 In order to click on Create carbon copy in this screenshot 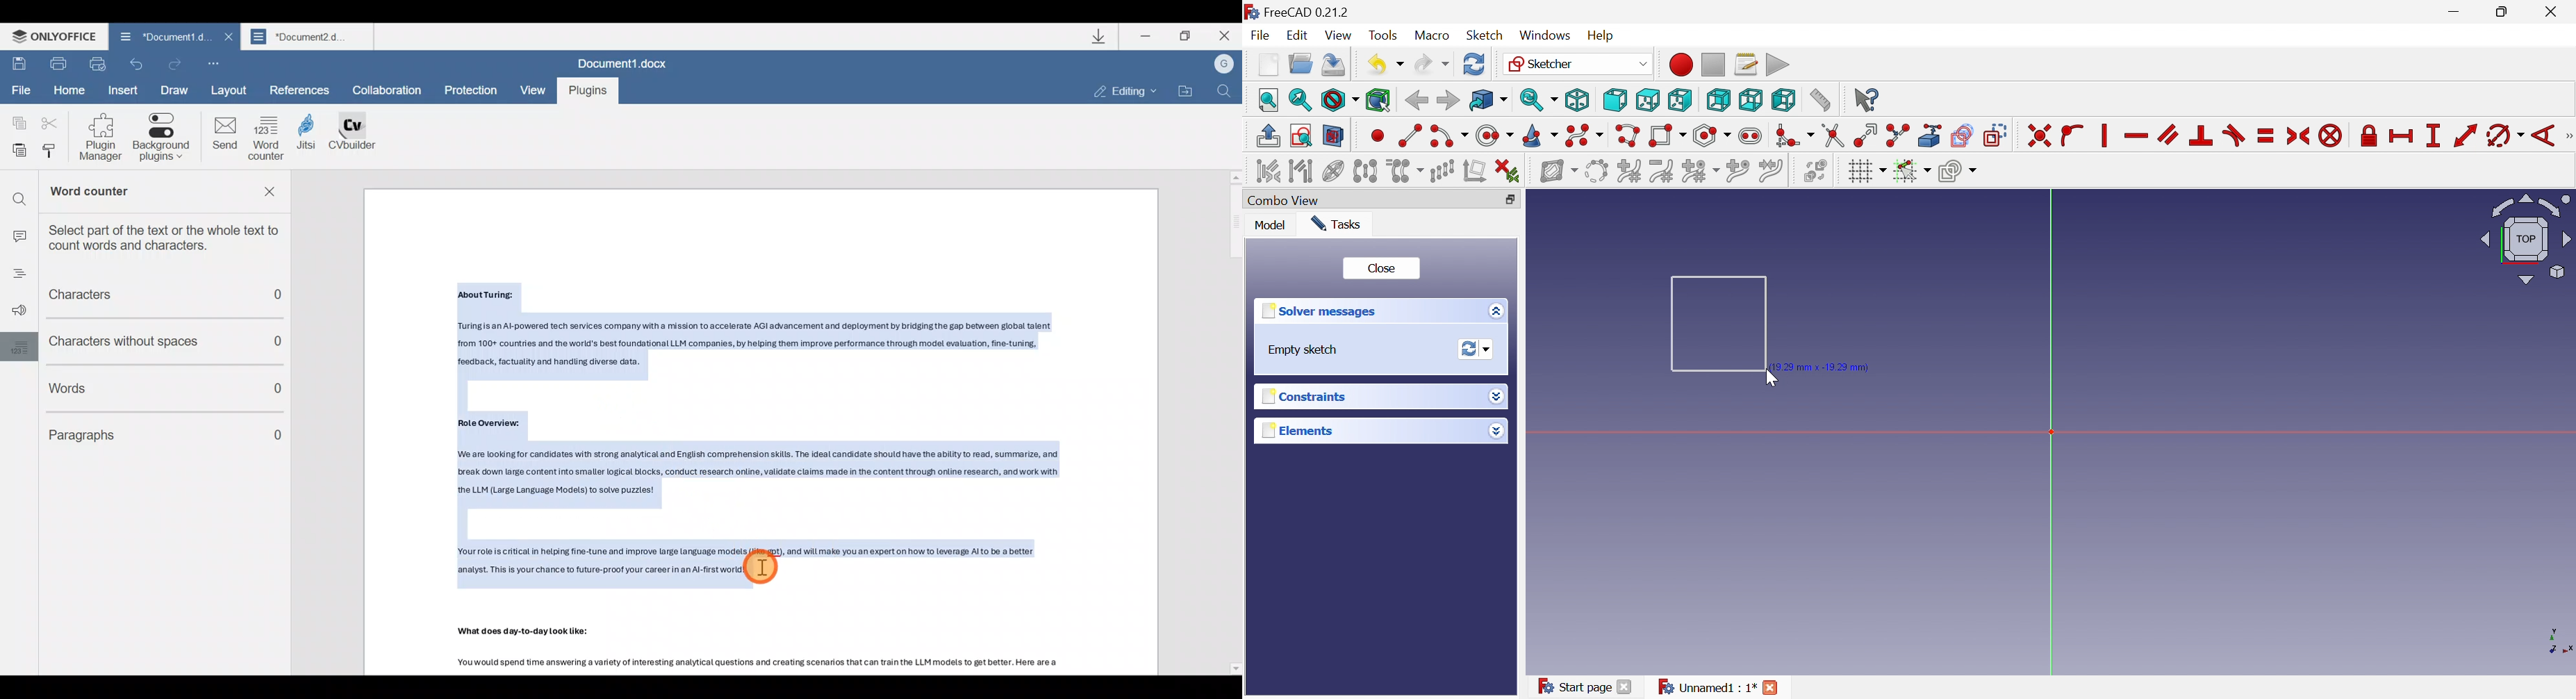, I will do `click(1962, 135)`.